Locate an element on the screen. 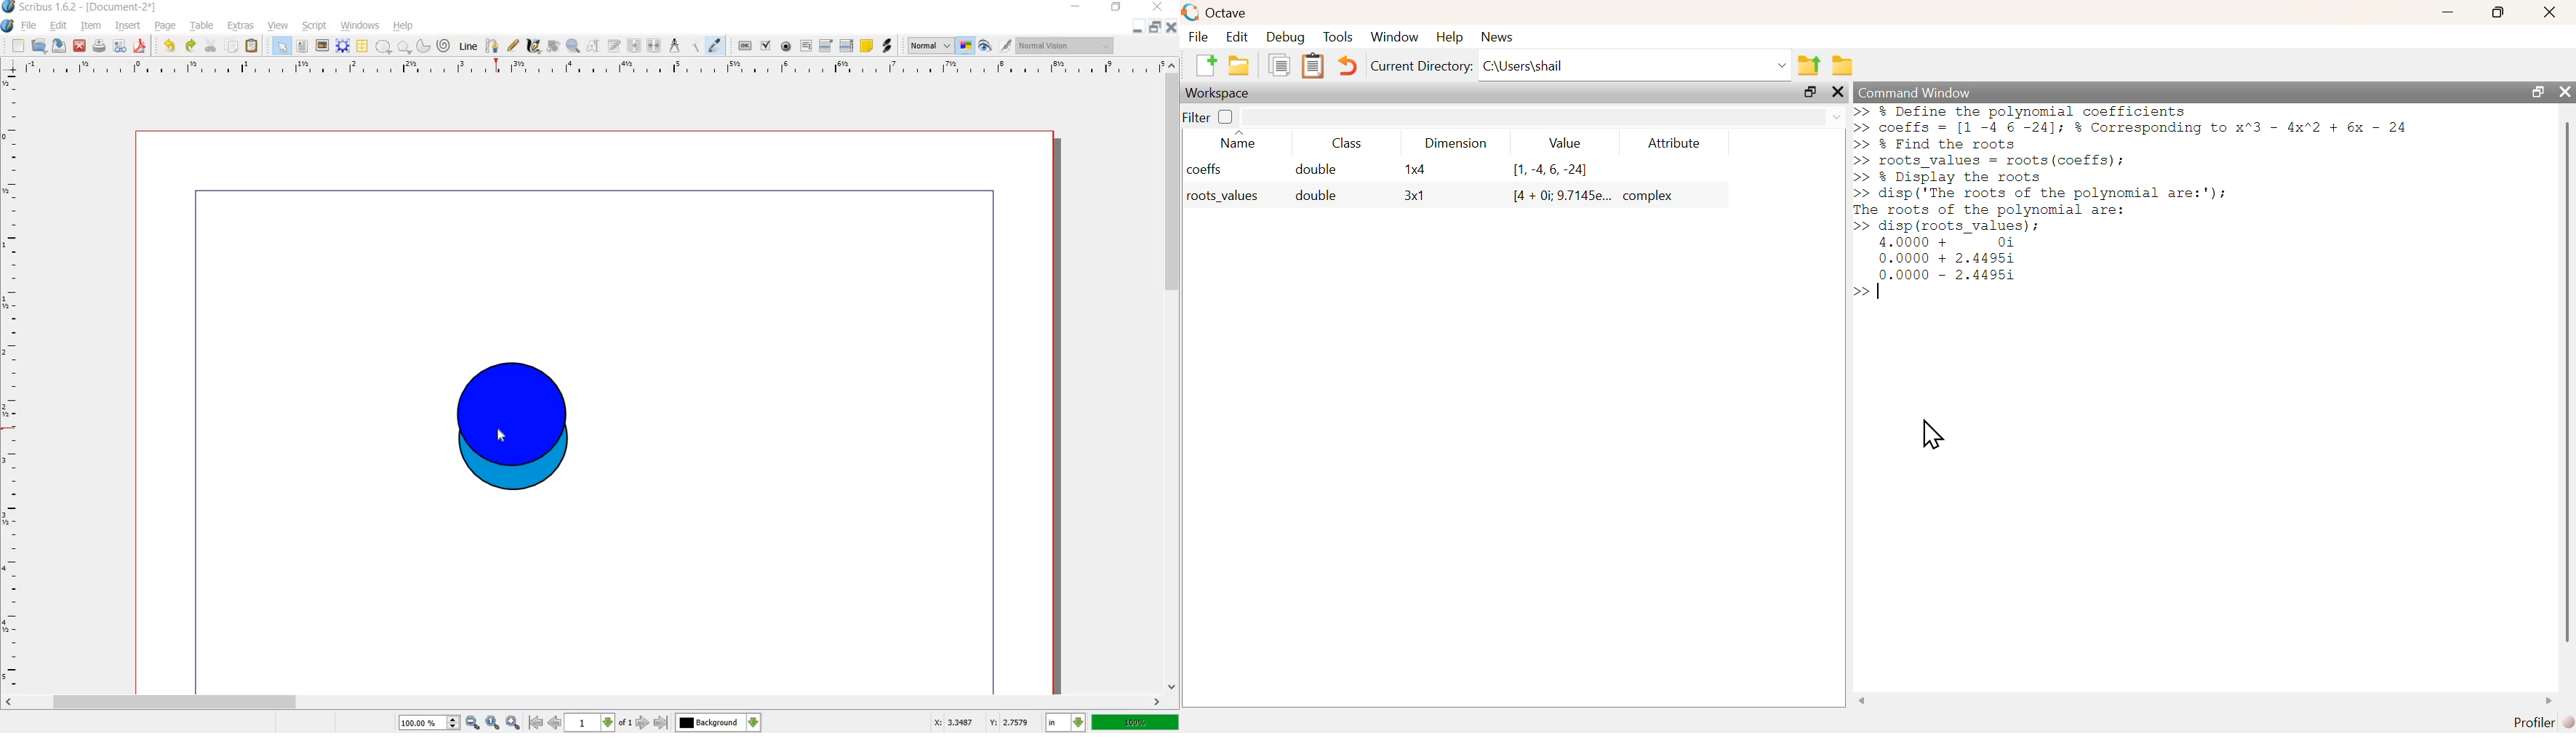 The image size is (2576, 756). double is located at coordinates (1313, 196).